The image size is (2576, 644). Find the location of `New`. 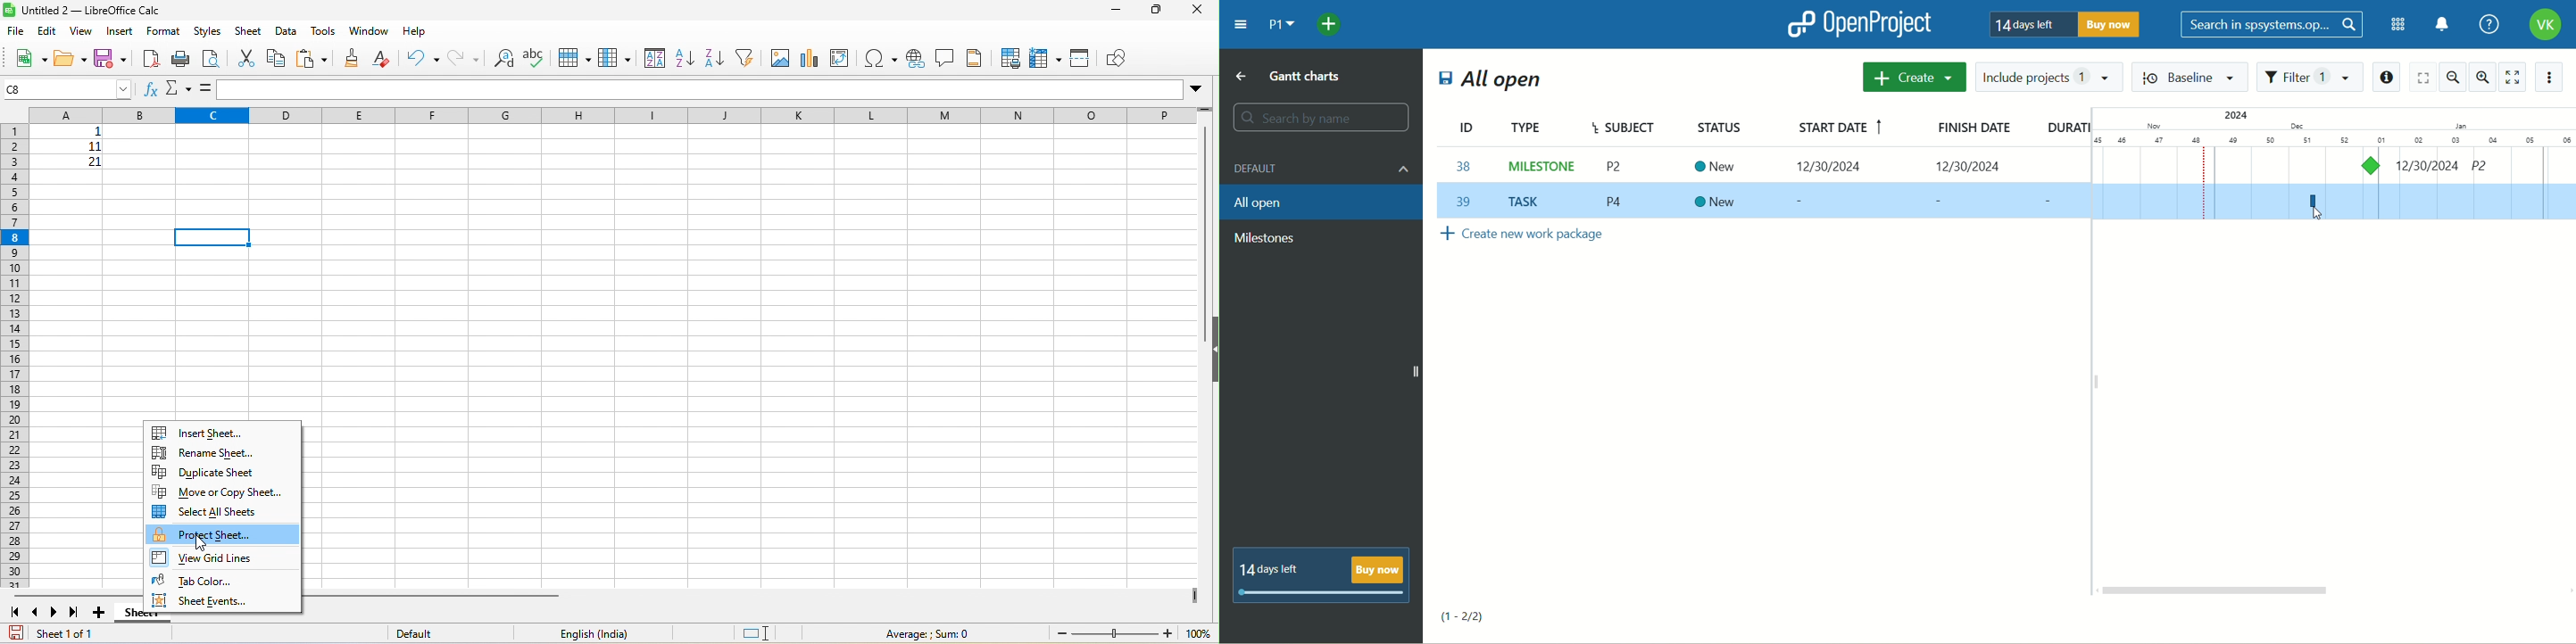

New is located at coordinates (1717, 167).